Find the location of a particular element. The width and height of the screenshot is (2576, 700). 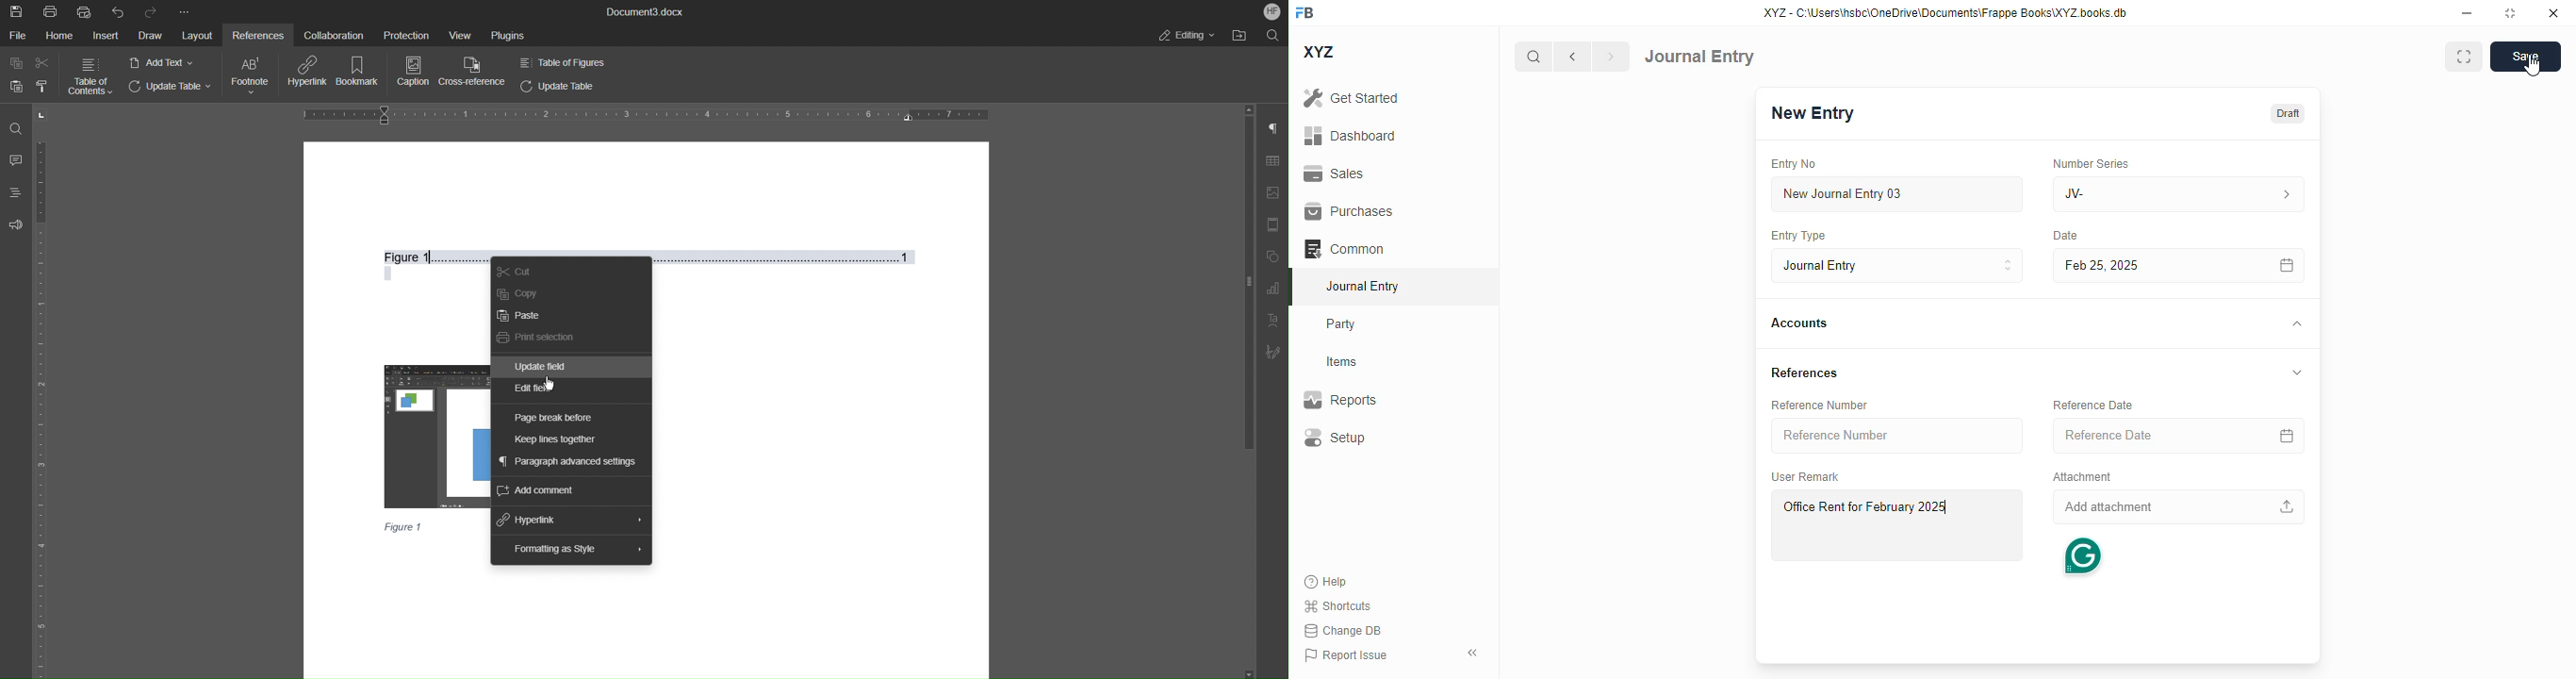

help is located at coordinates (1326, 582).